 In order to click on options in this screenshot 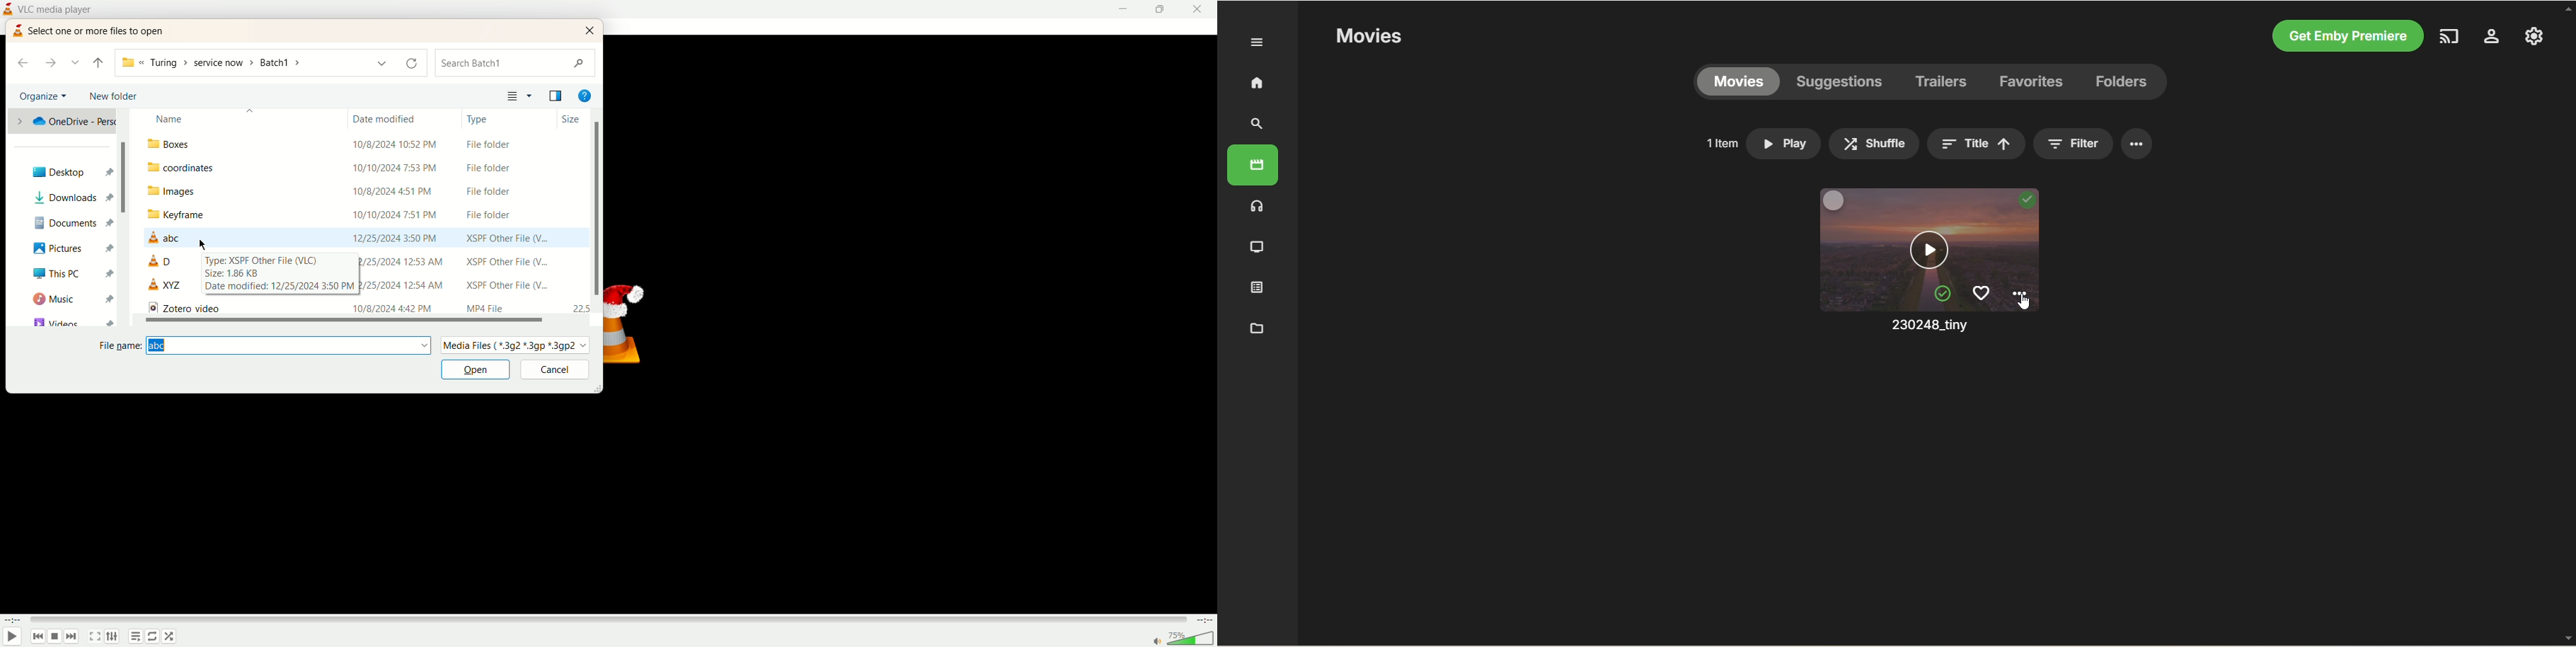, I will do `click(2137, 144)`.